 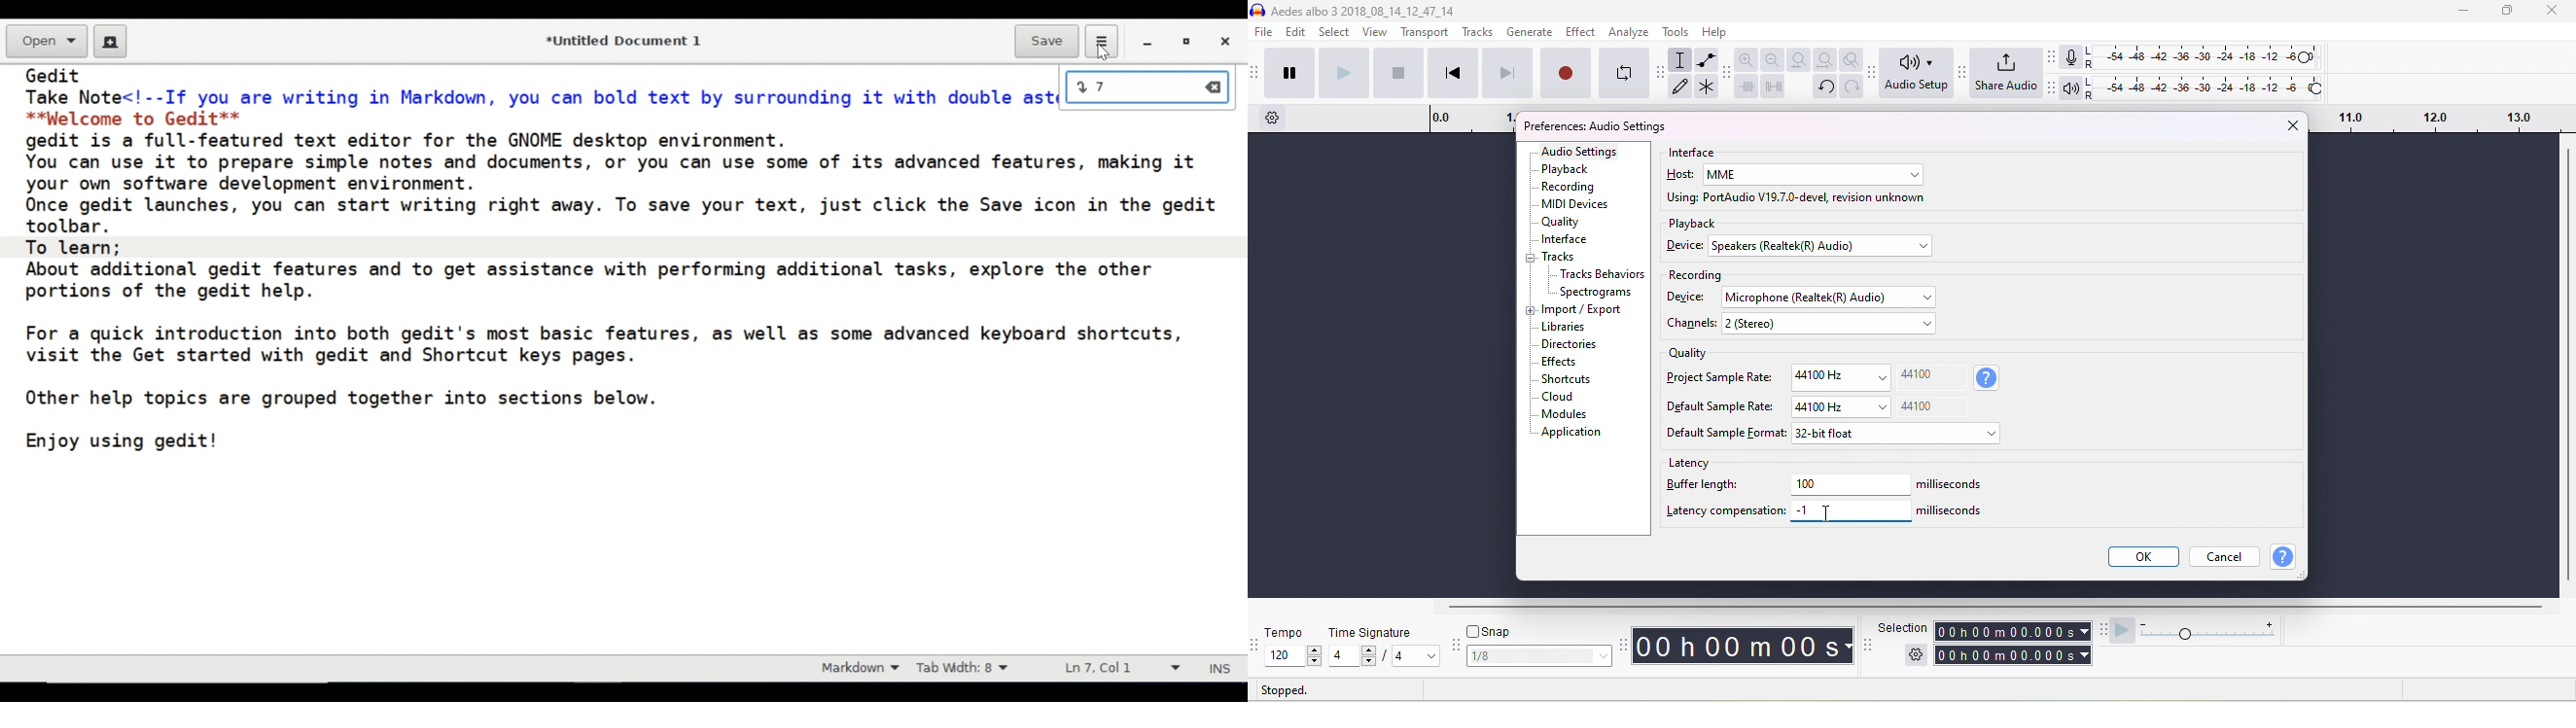 I want to click on playback speed, so click(x=2212, y=631).